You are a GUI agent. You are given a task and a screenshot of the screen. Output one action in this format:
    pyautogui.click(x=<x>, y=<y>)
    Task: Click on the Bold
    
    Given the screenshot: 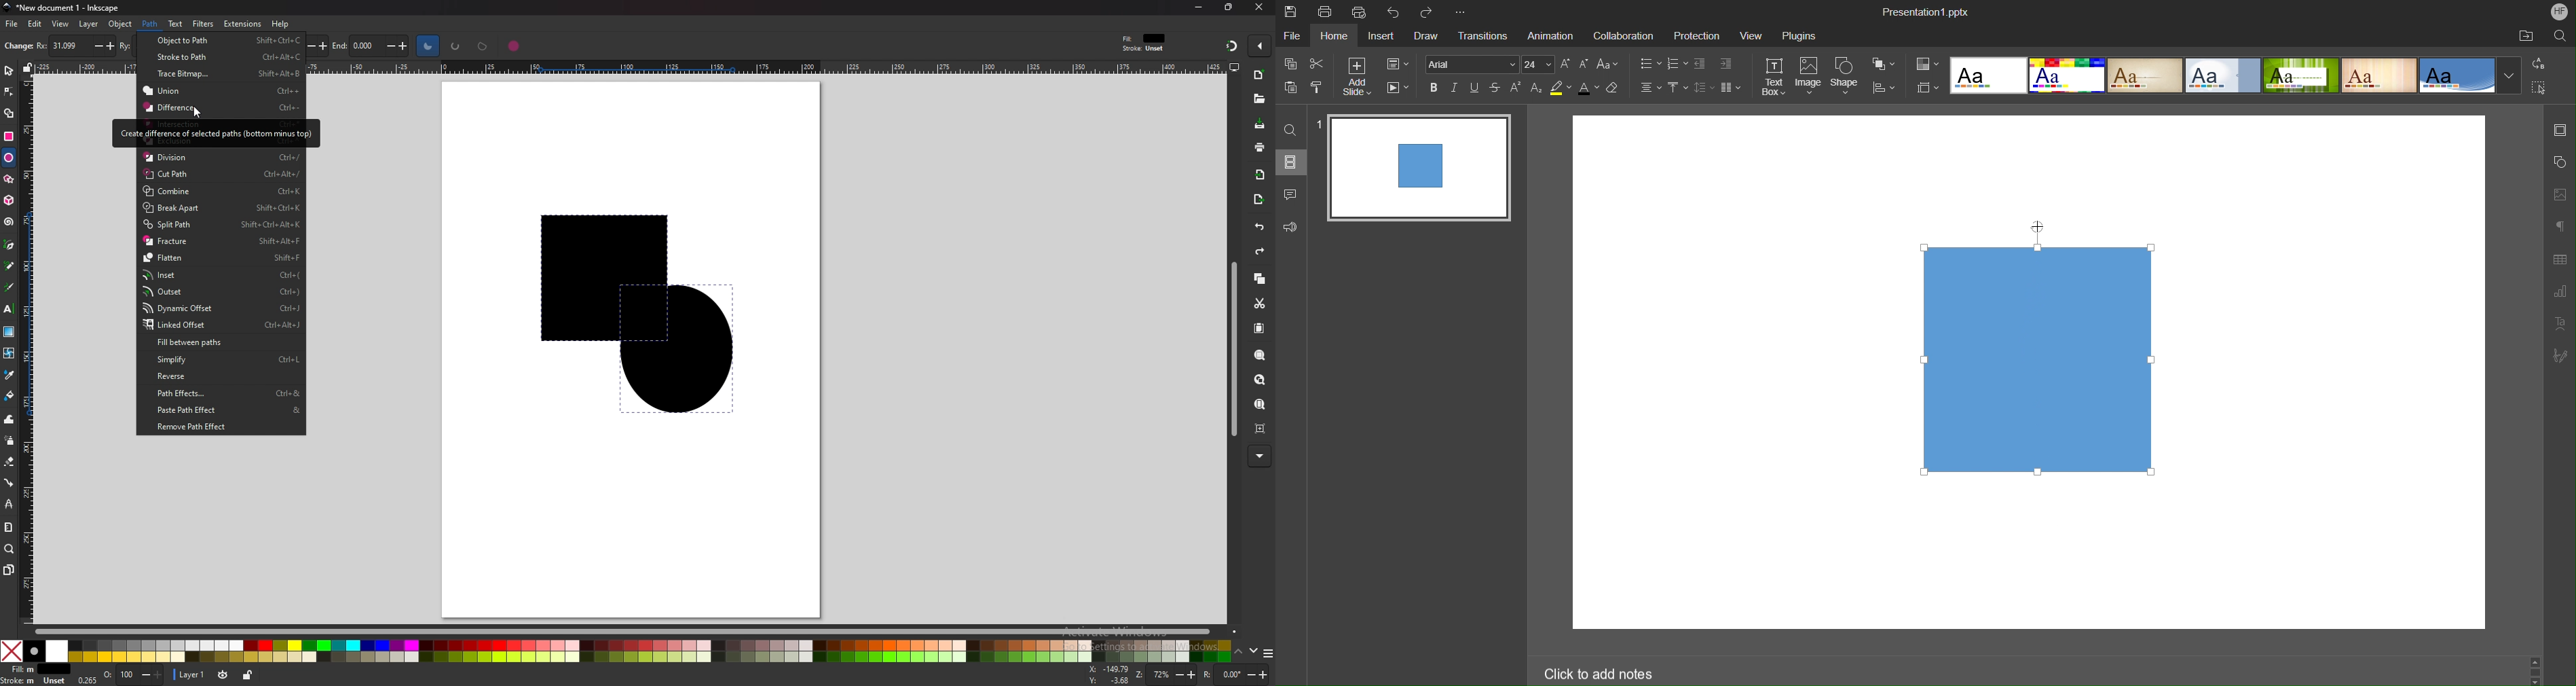 What is the action you would take?
    pyautogui.click(x=1436, y=88)
    